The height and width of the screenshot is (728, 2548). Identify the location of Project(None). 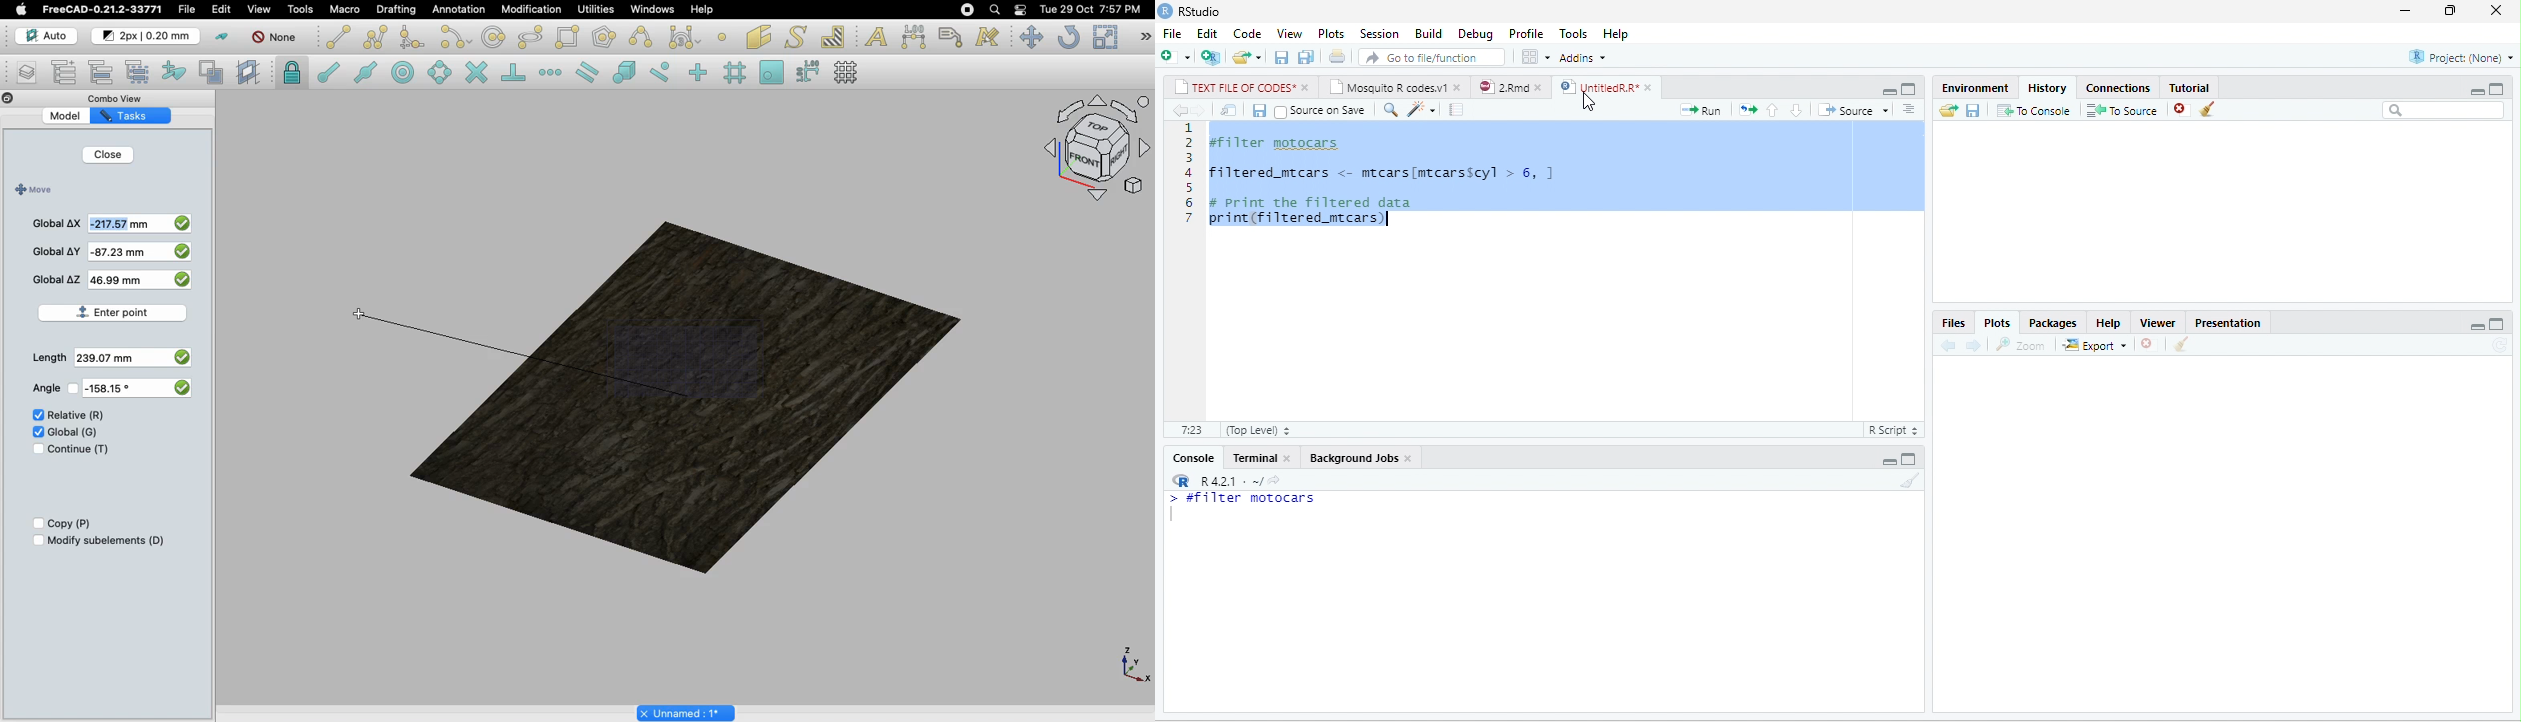
(2462, 57).